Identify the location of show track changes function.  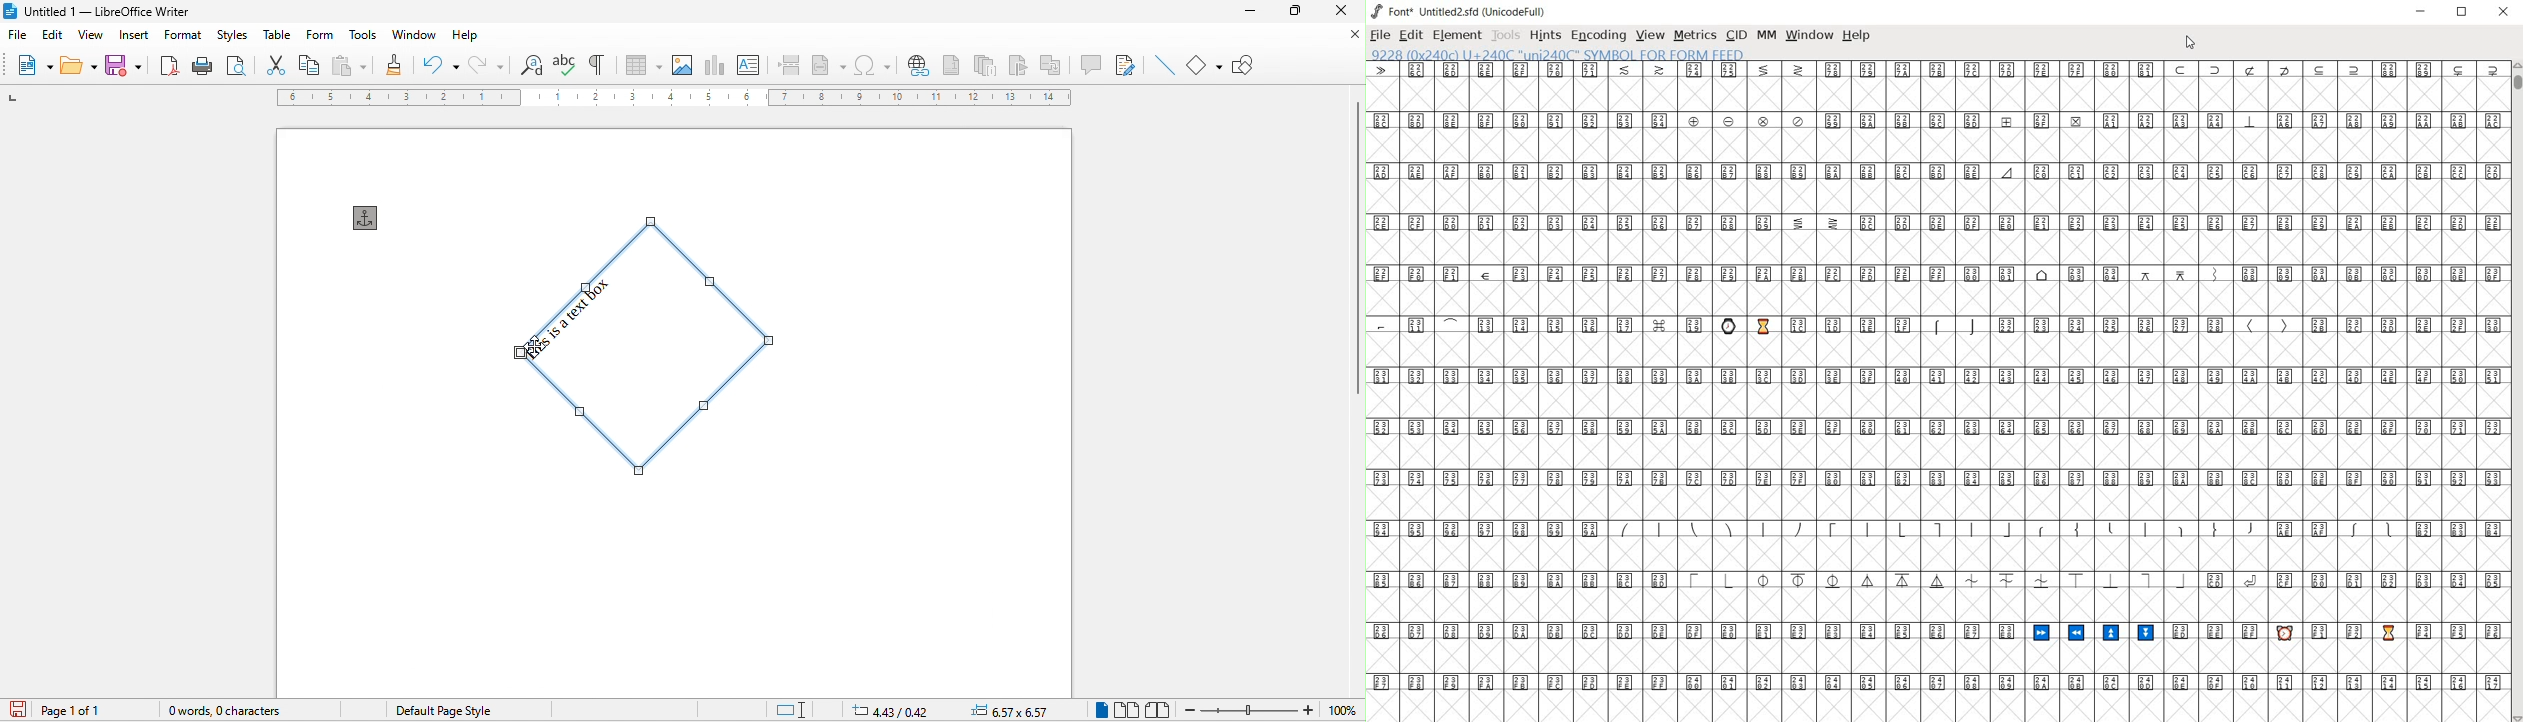
(1125, 64).